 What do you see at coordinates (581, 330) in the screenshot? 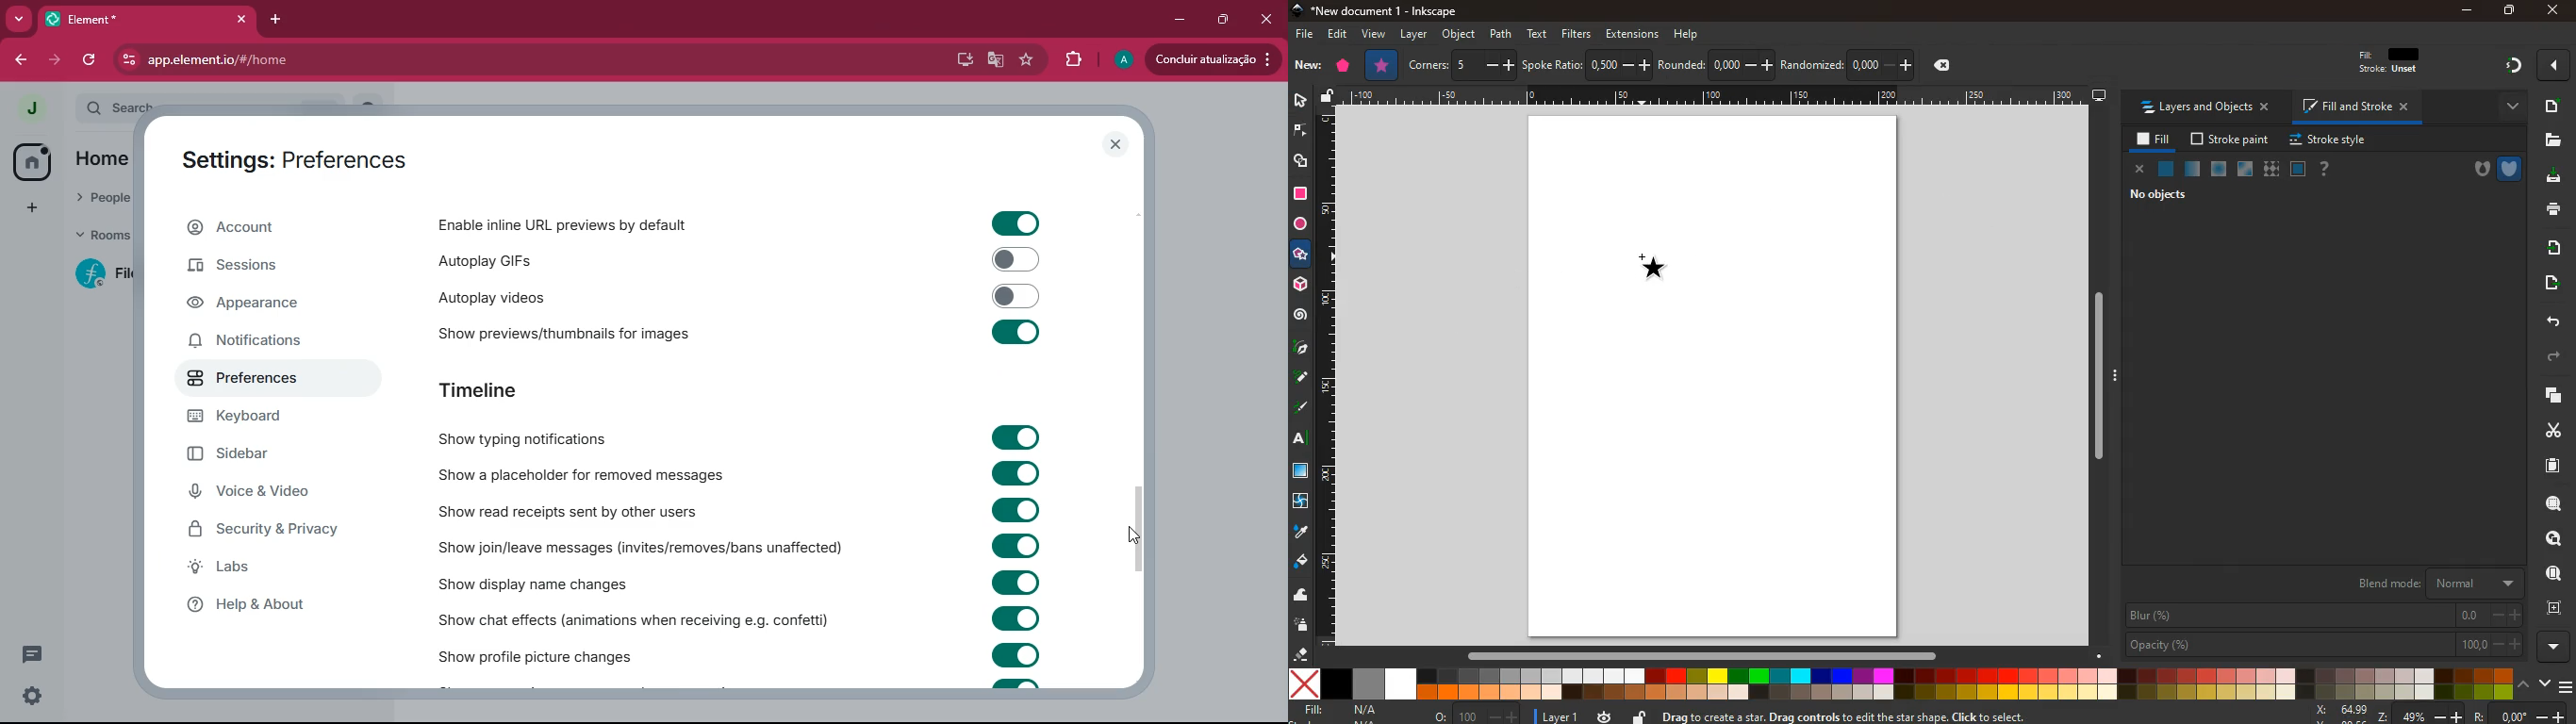
I see `show previews/thumbnails for images` at bounding box center [581, 330].